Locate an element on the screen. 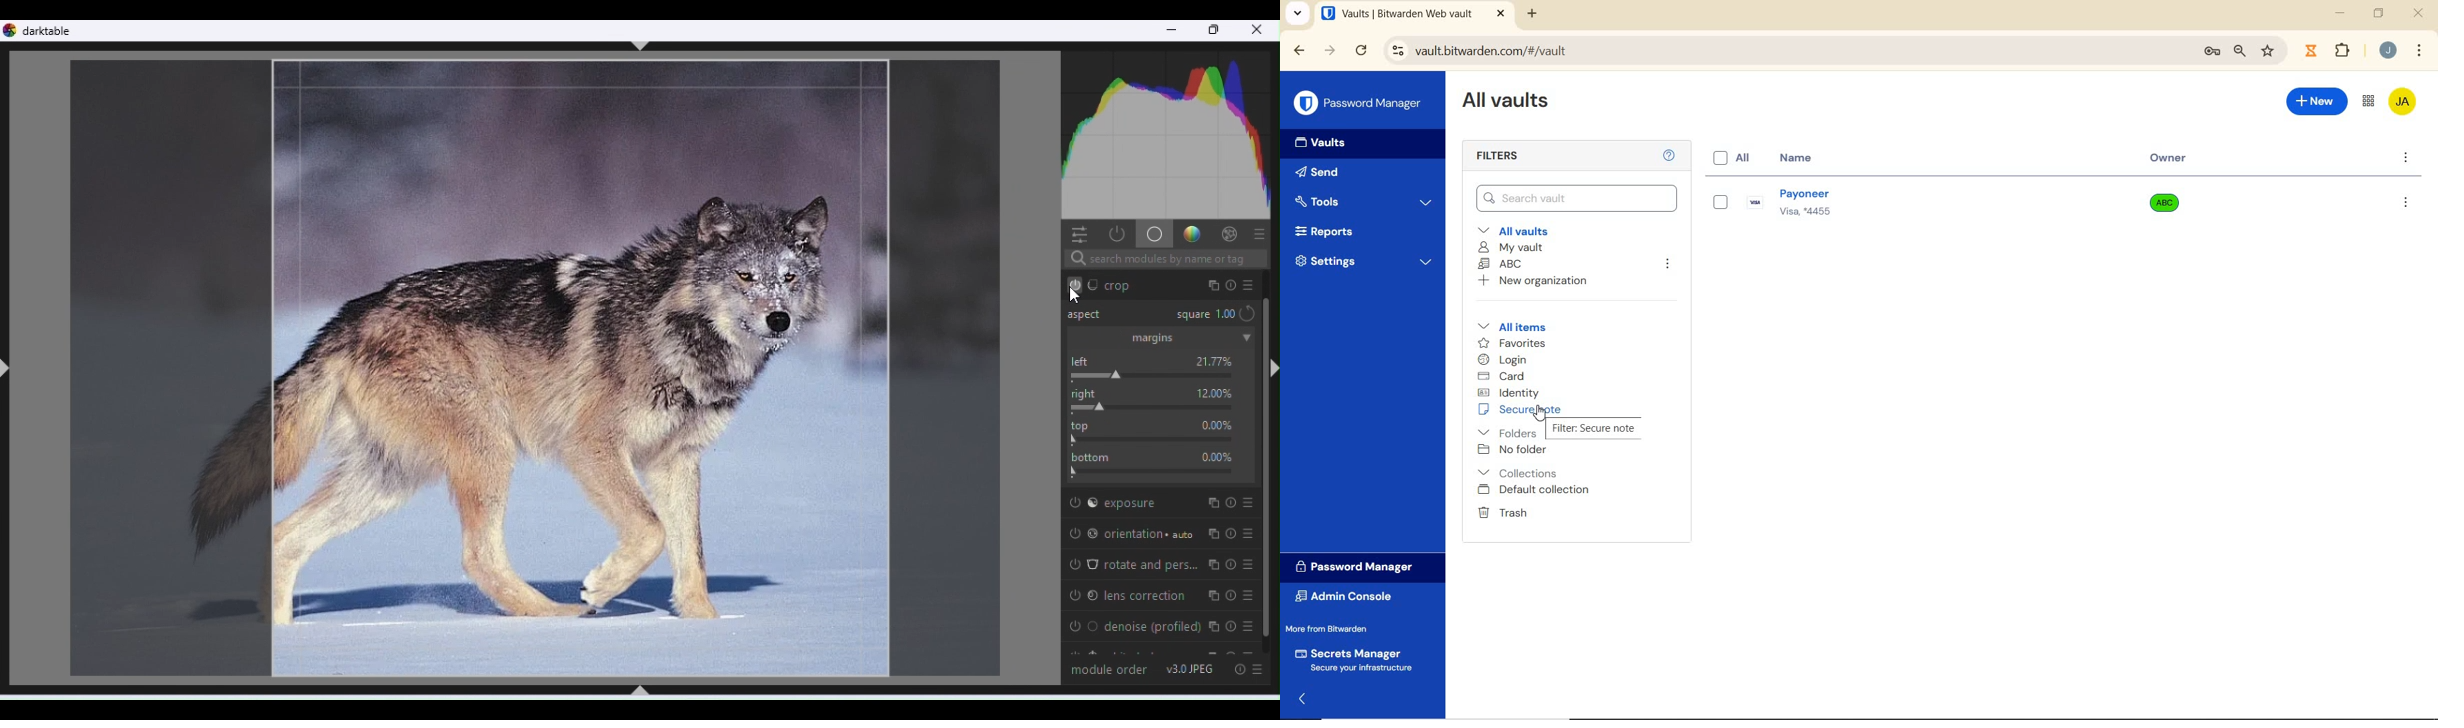 The height and width of the screenshot is (728, 2464). value is located at coordinates (1217, 425).